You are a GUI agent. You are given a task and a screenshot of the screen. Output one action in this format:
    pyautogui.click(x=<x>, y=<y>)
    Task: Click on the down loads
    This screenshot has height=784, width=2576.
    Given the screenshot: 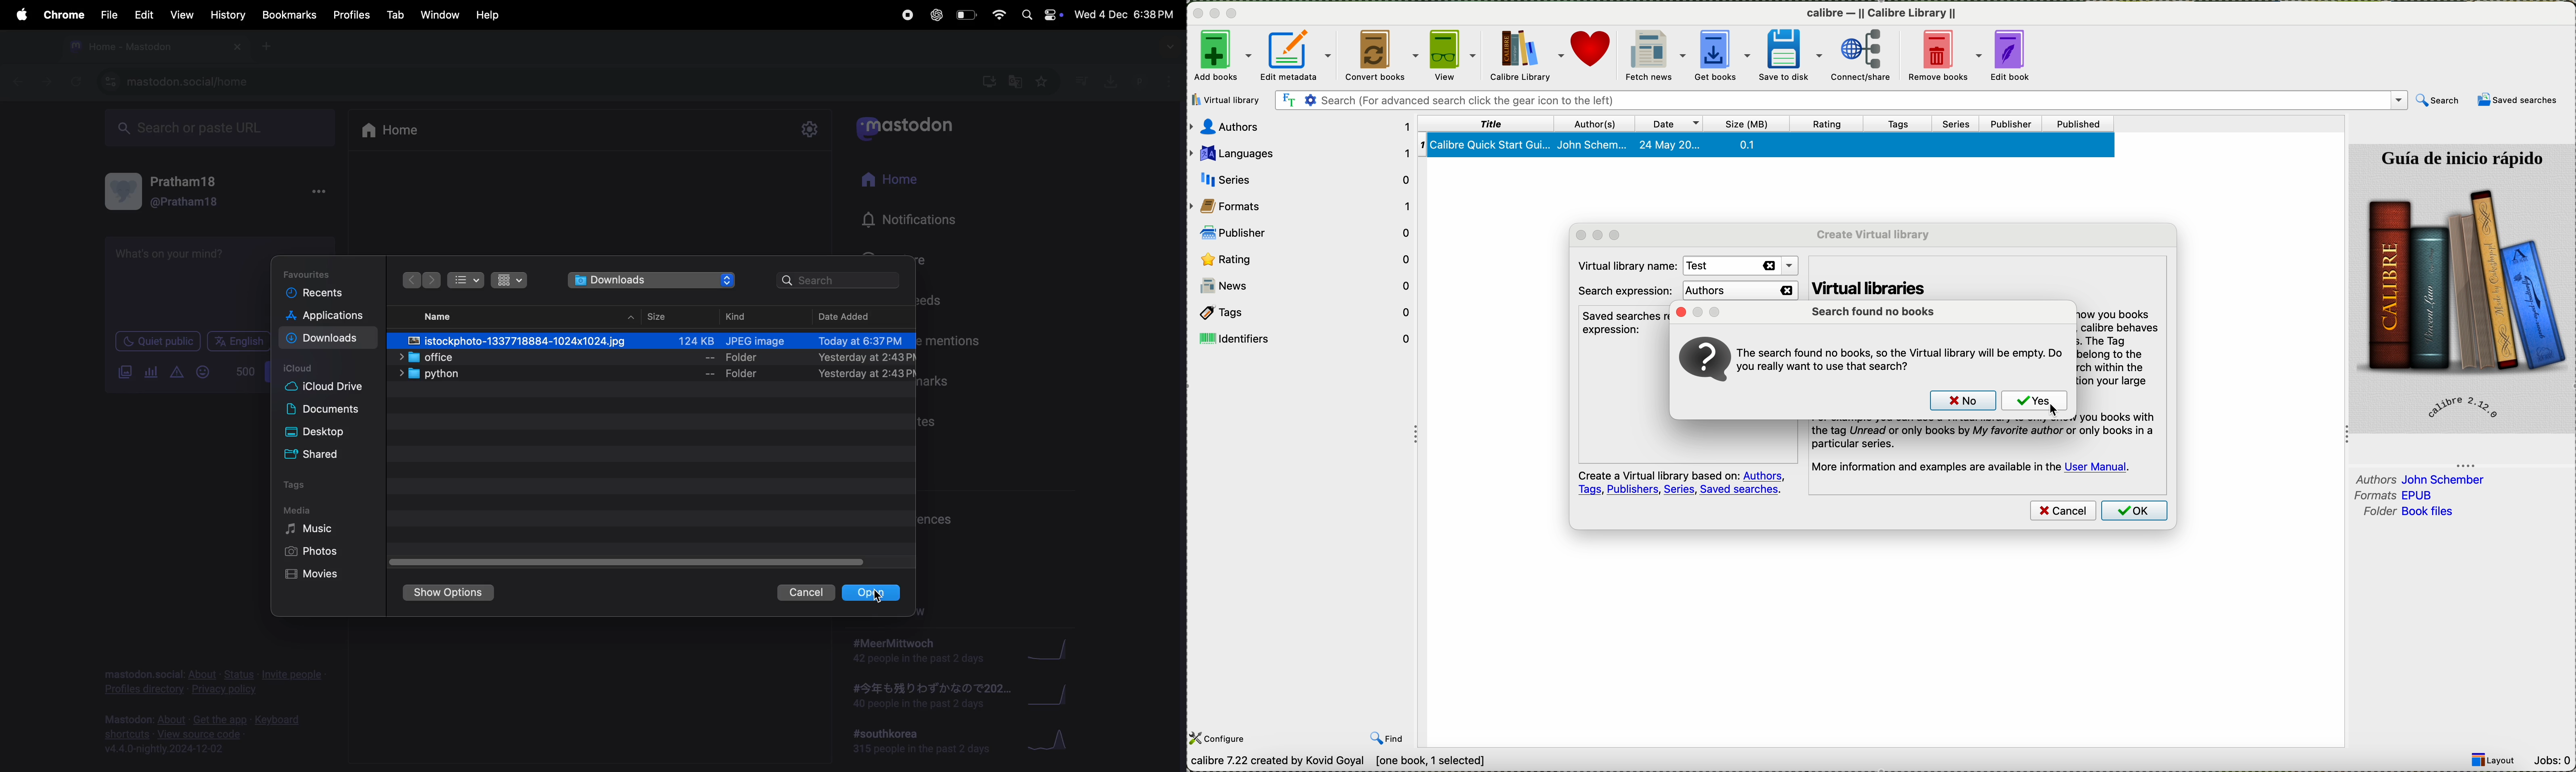 What is the action you would take?
    pyautogui.click(x=651, y=282)
    